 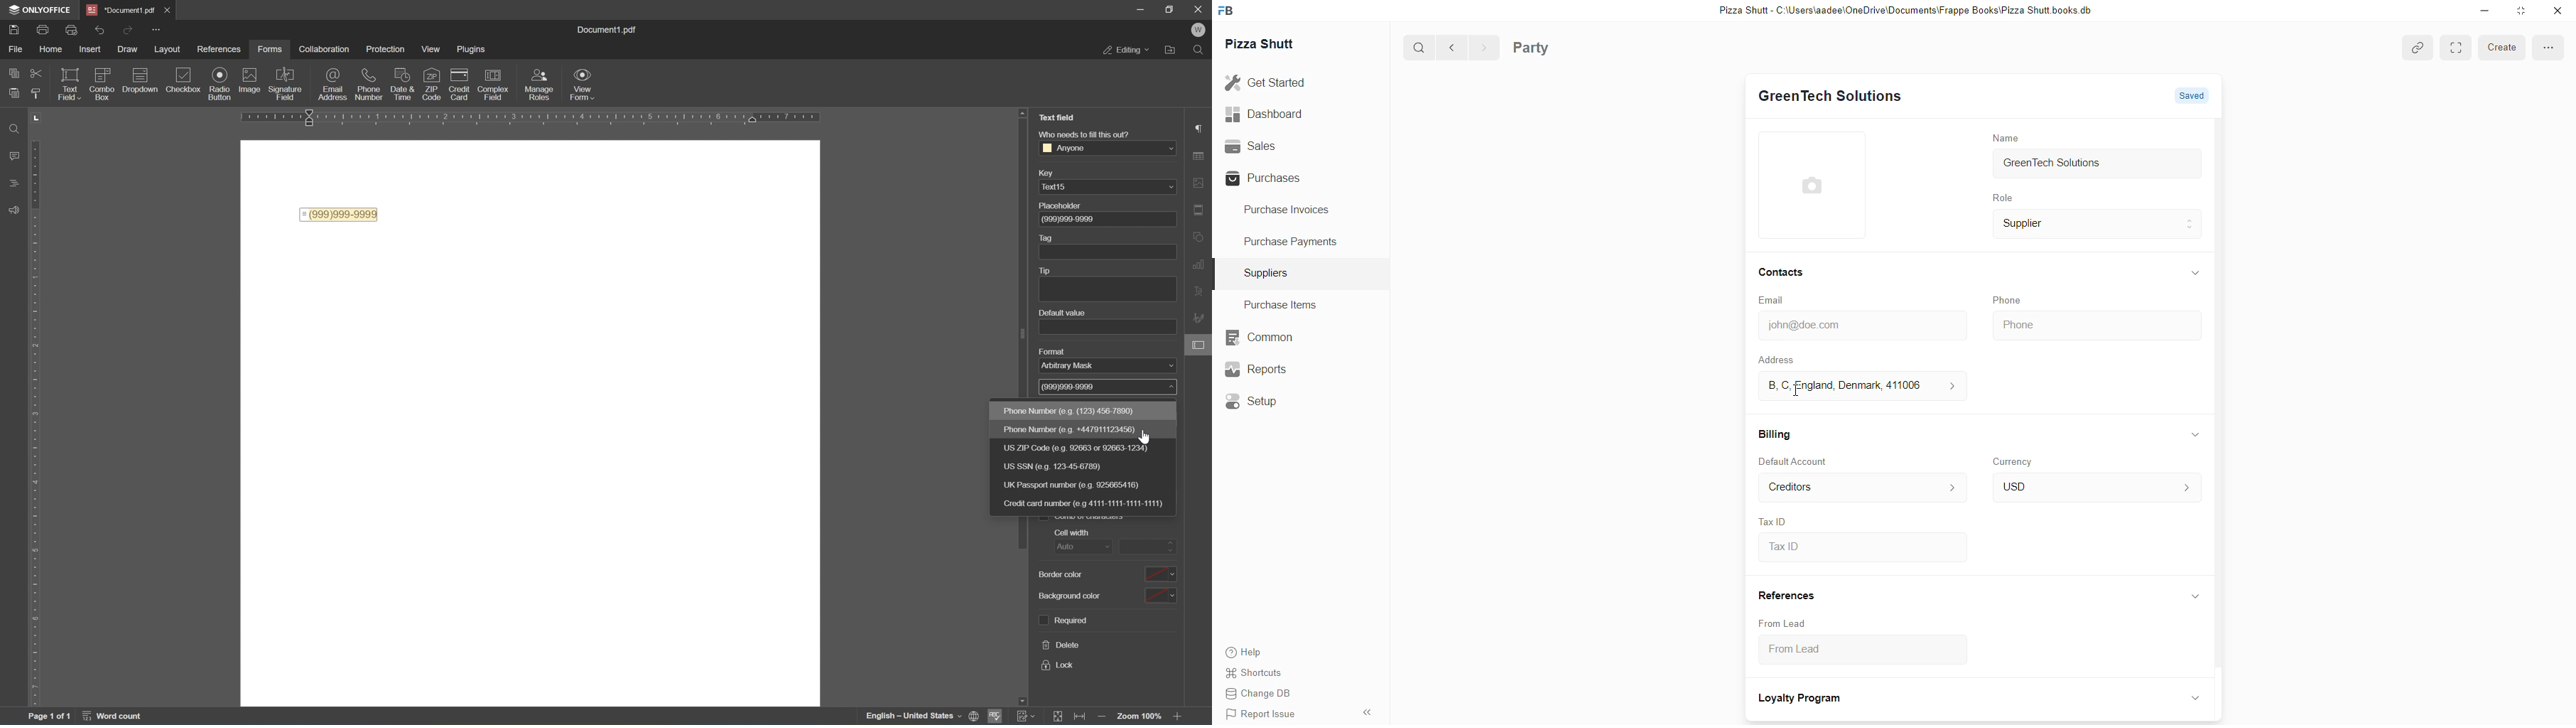 I want to click on customize quick access toolbar, so click(x=155, y=28).